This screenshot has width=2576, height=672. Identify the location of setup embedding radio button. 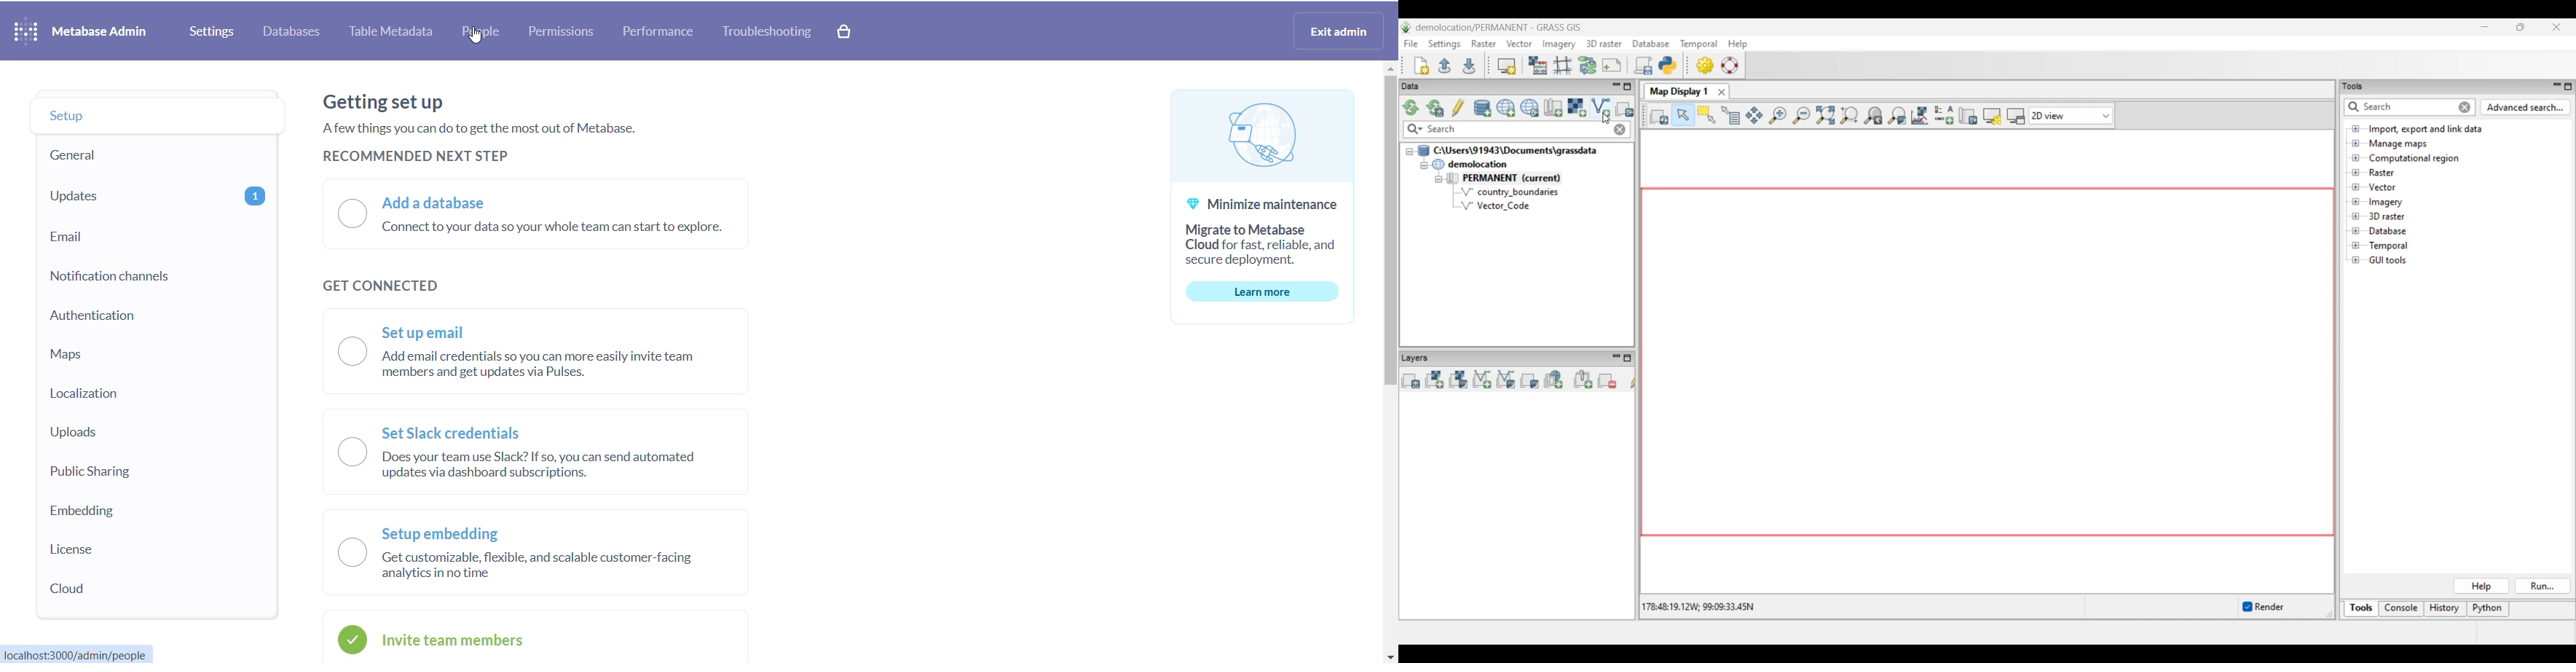
(554, 560).